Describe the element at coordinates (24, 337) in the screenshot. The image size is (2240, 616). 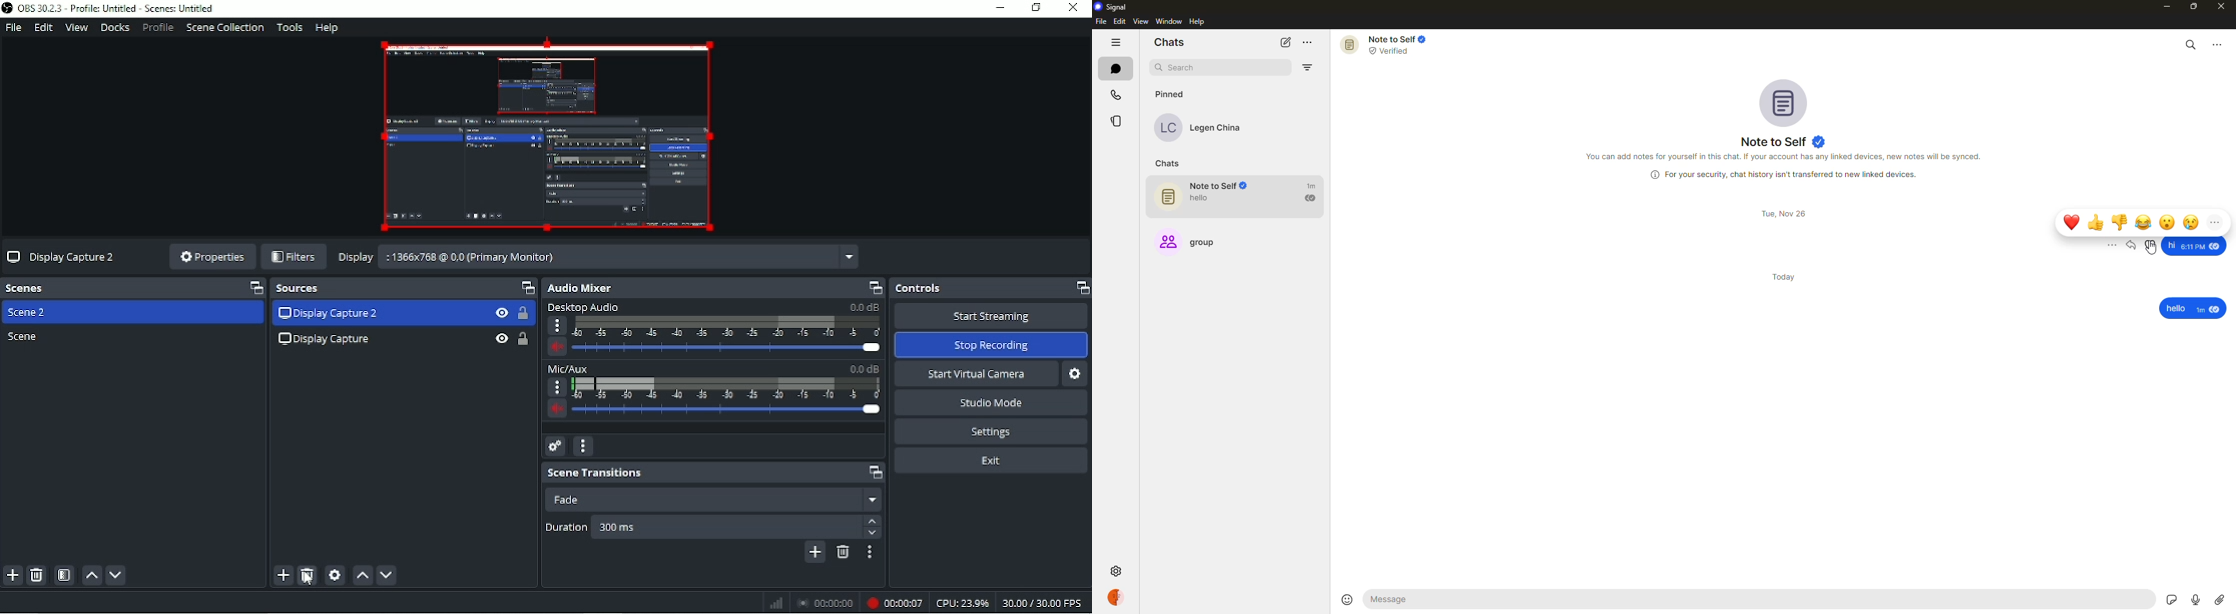
I see `Scene` at that location.